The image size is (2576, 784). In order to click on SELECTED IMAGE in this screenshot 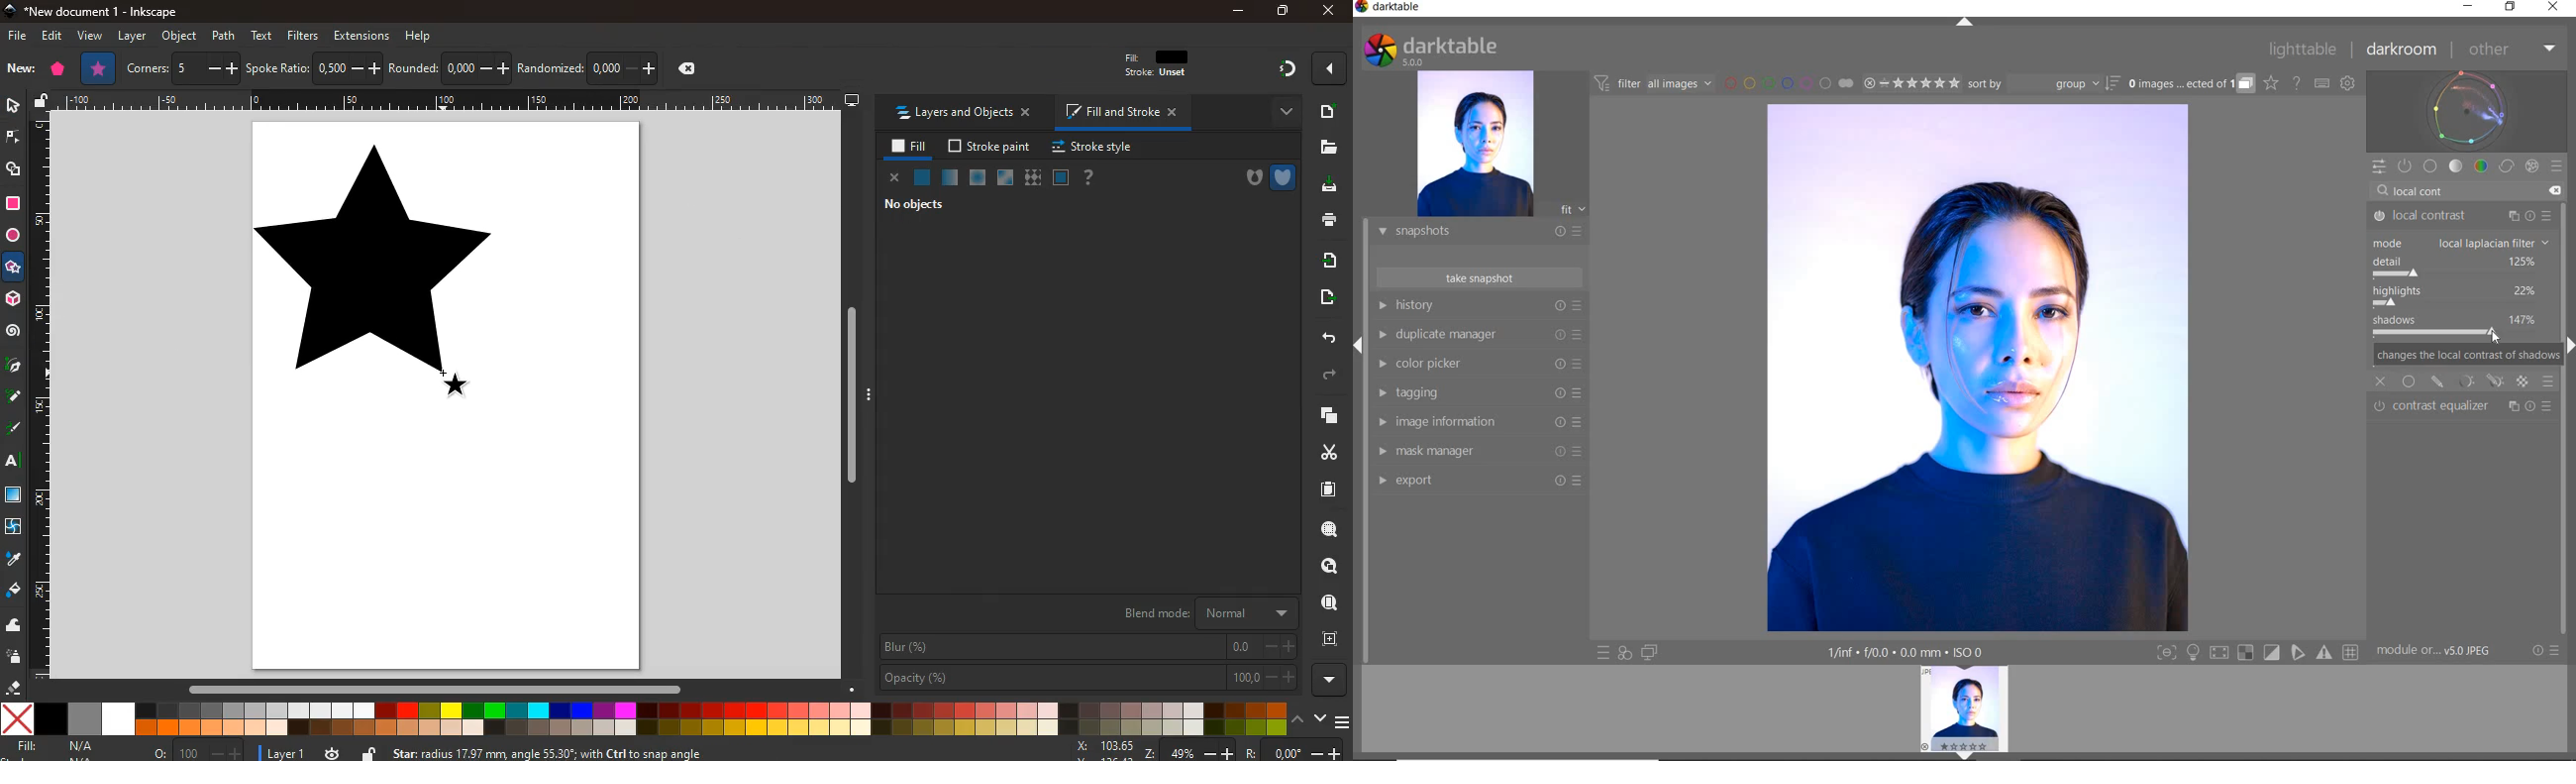, I will do `click(1977, 365)`.